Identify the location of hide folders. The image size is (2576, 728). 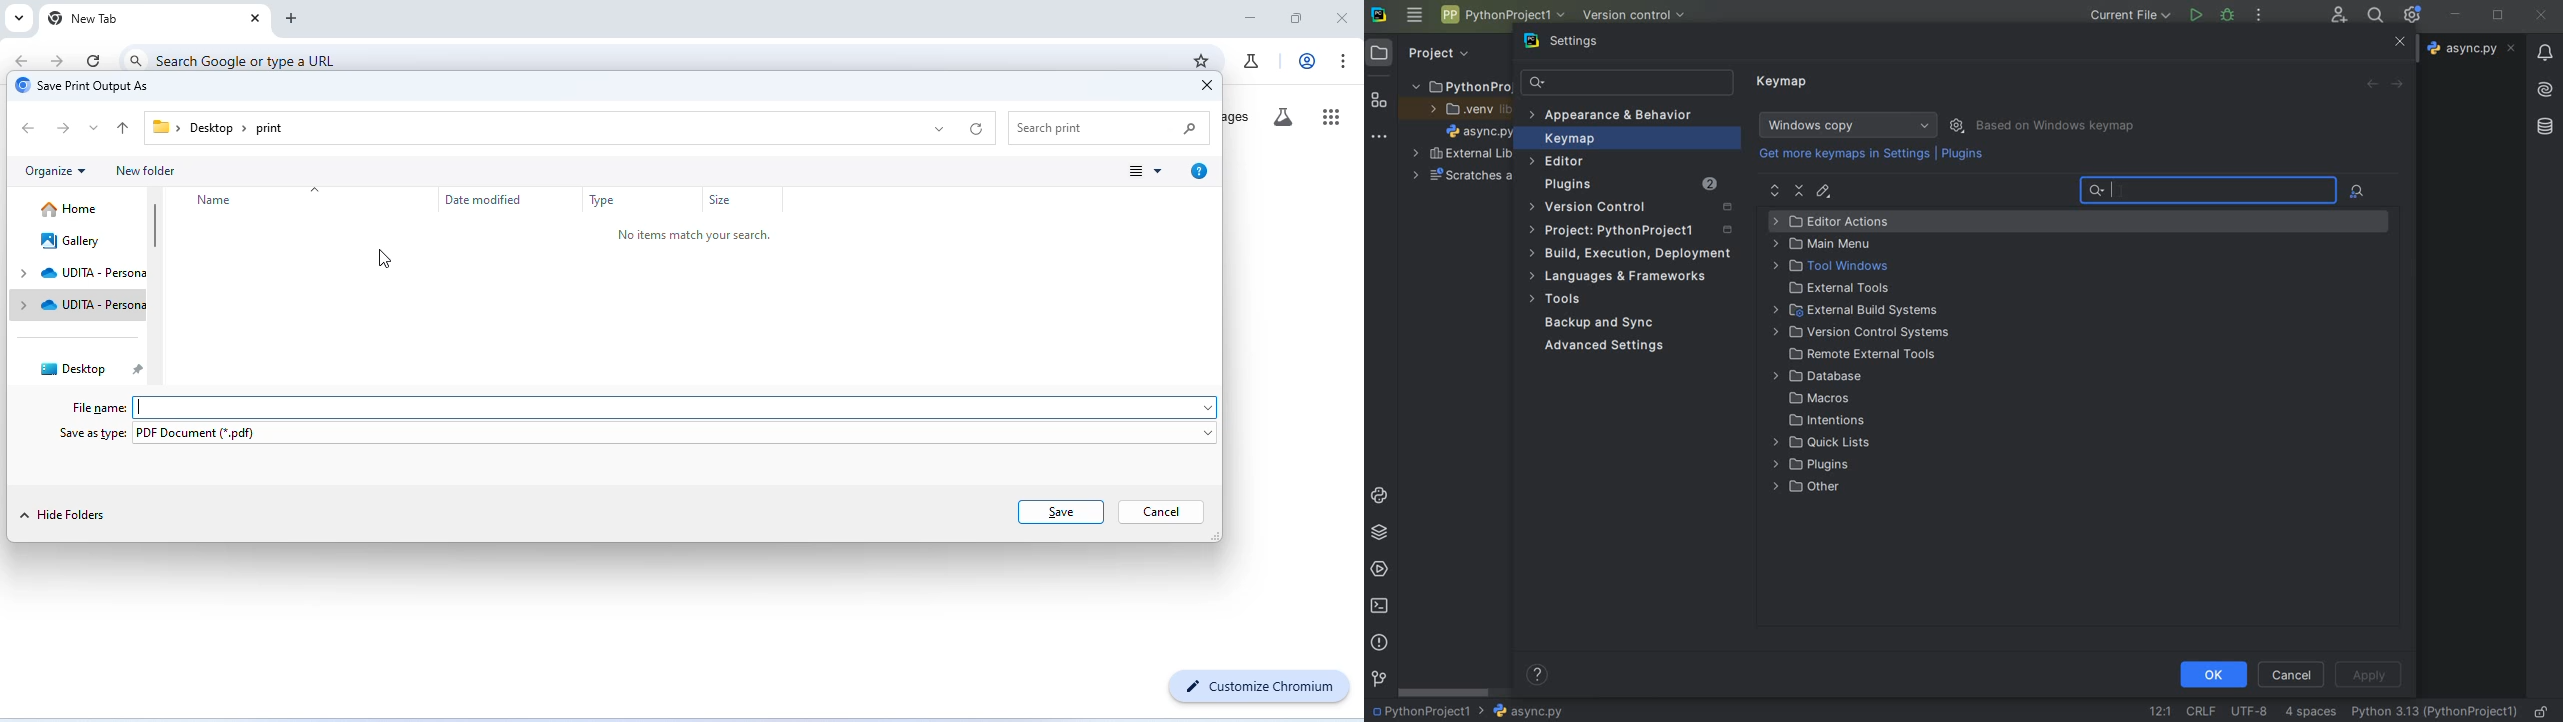
(69, 514).